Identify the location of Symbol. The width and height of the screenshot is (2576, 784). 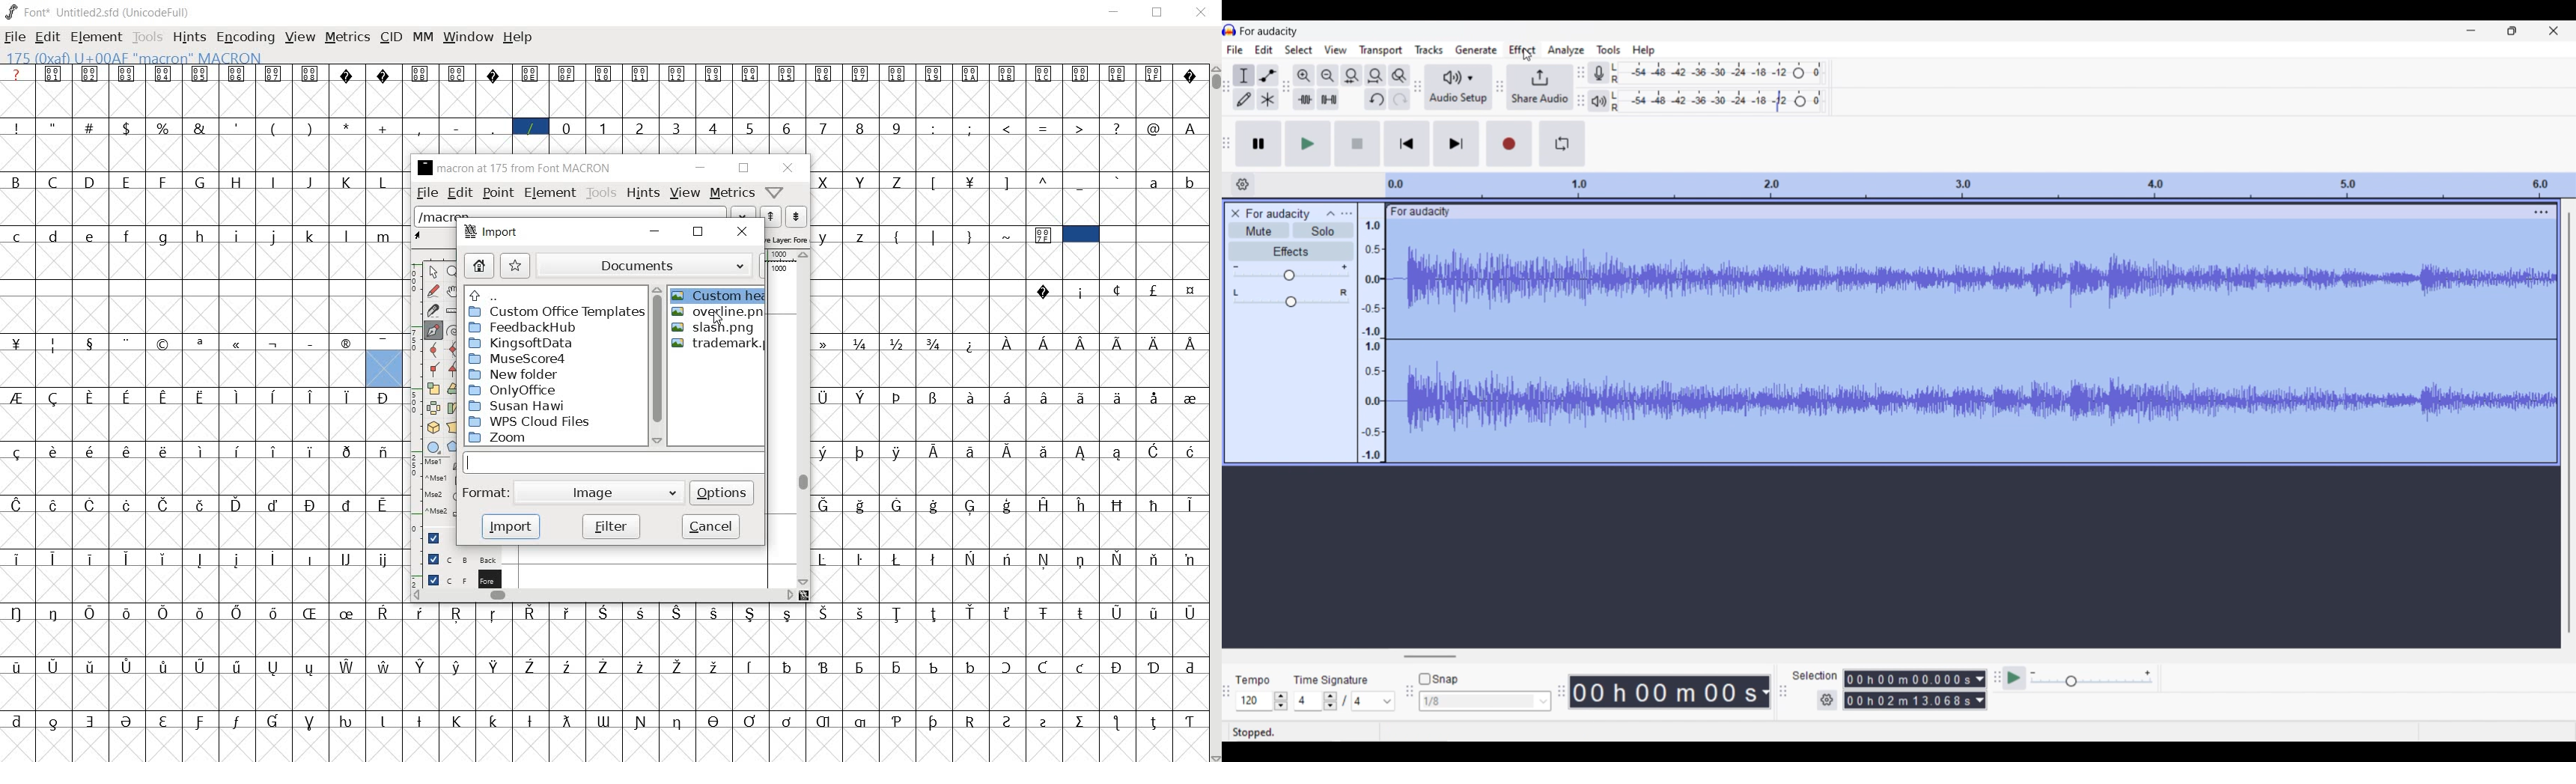
(348, 505).